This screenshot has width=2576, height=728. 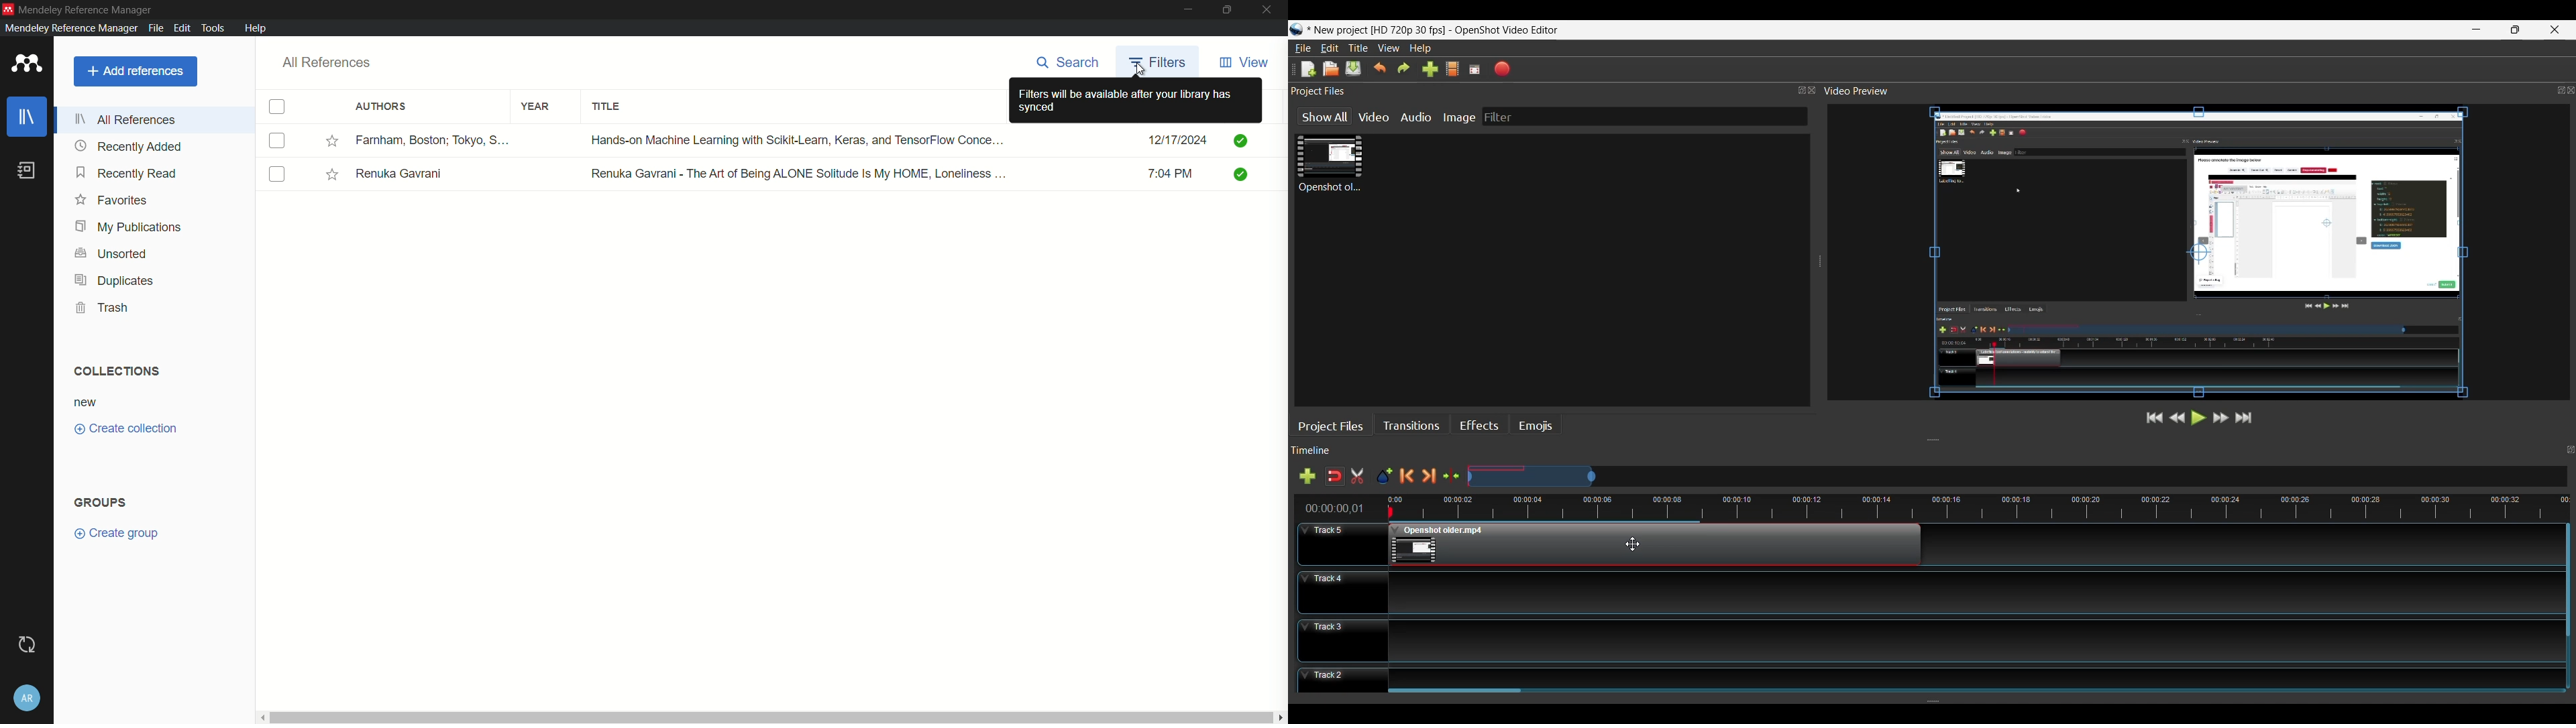 What do you see at coordinates (1379, 31) in the screenshot?
I see `Project Name` at bounding box center [1379, 31].